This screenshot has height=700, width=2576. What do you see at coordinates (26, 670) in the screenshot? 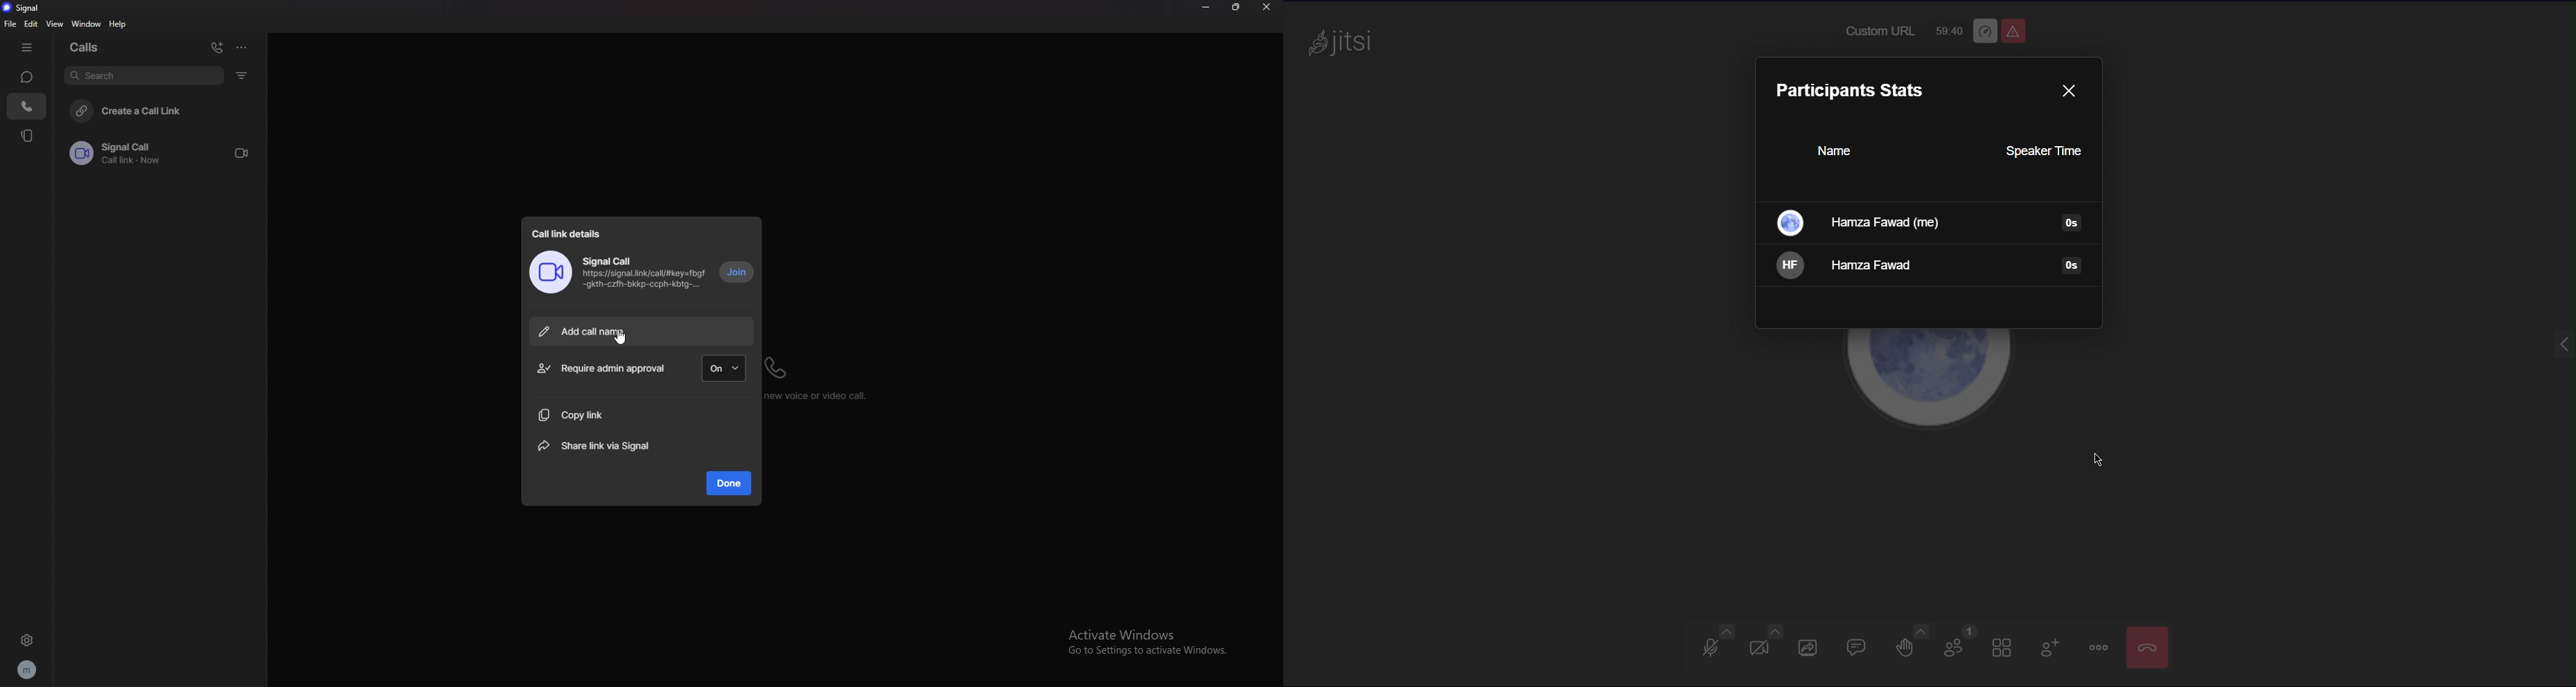
I see `profile` at bounding box center [26, 670].